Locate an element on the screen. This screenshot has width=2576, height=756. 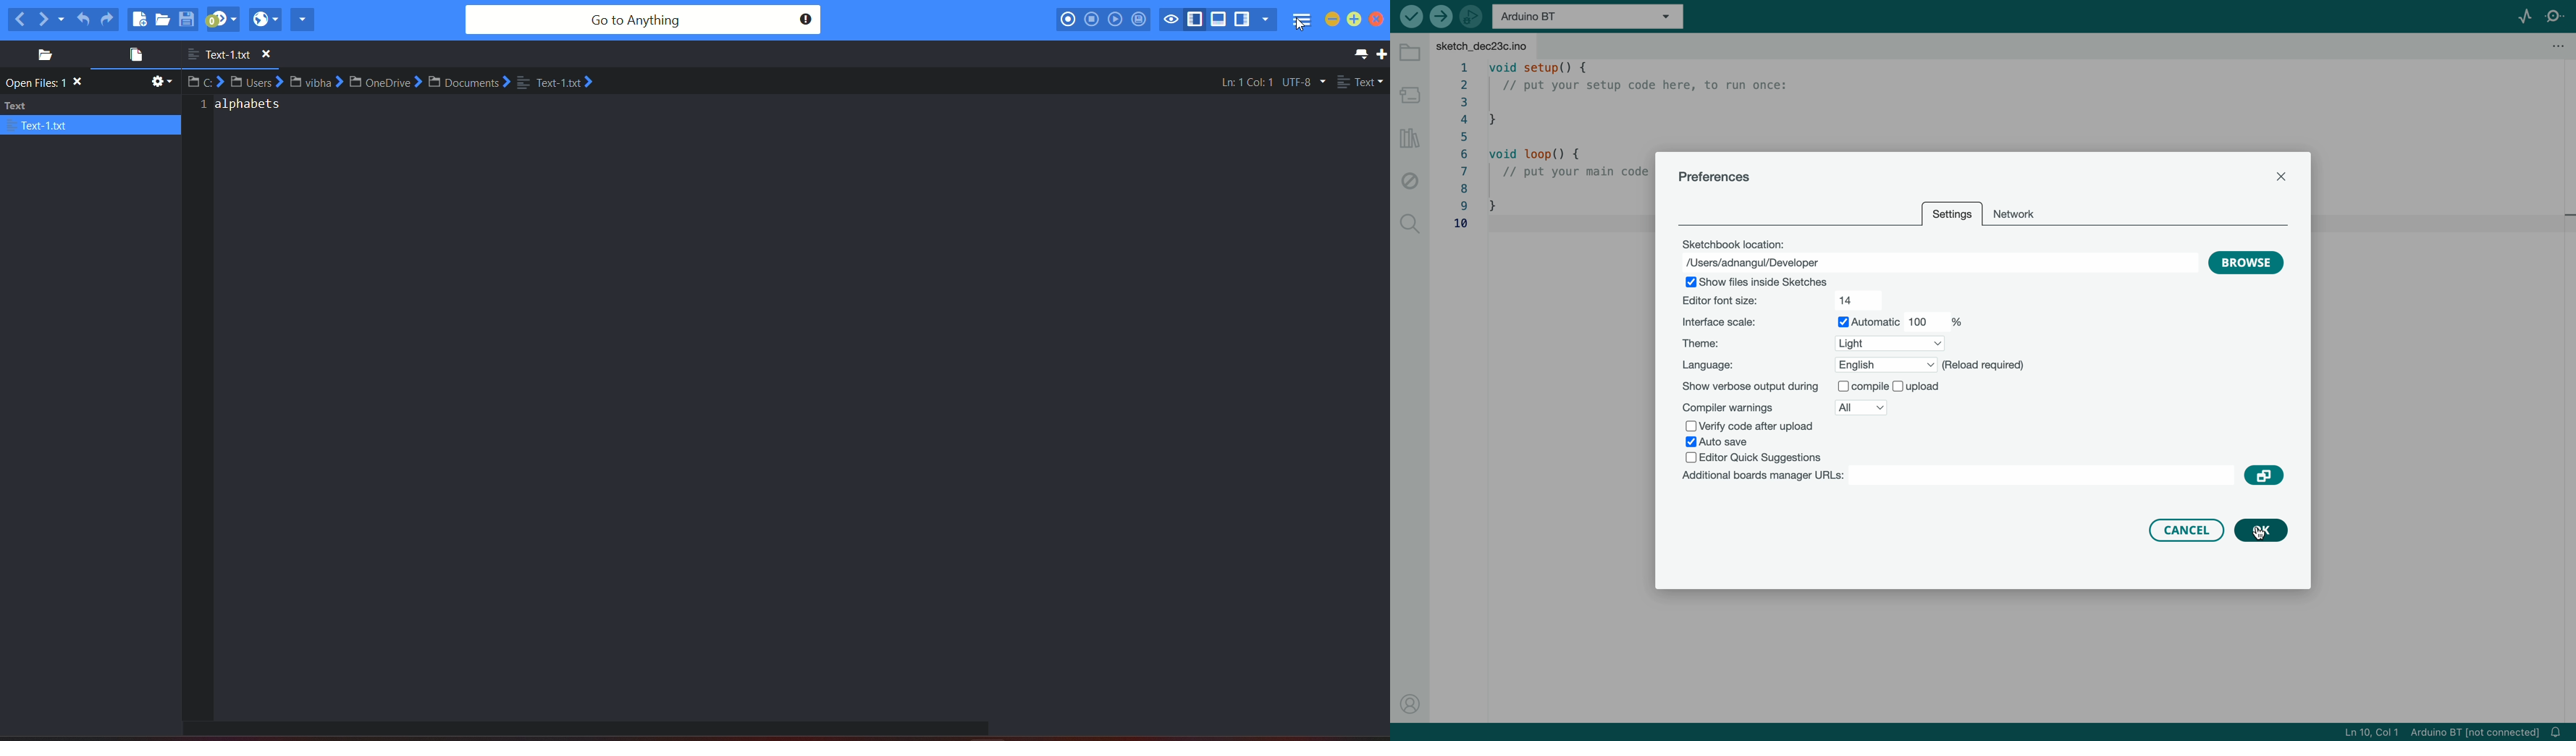
upload is located at coordinates (1440, 16).